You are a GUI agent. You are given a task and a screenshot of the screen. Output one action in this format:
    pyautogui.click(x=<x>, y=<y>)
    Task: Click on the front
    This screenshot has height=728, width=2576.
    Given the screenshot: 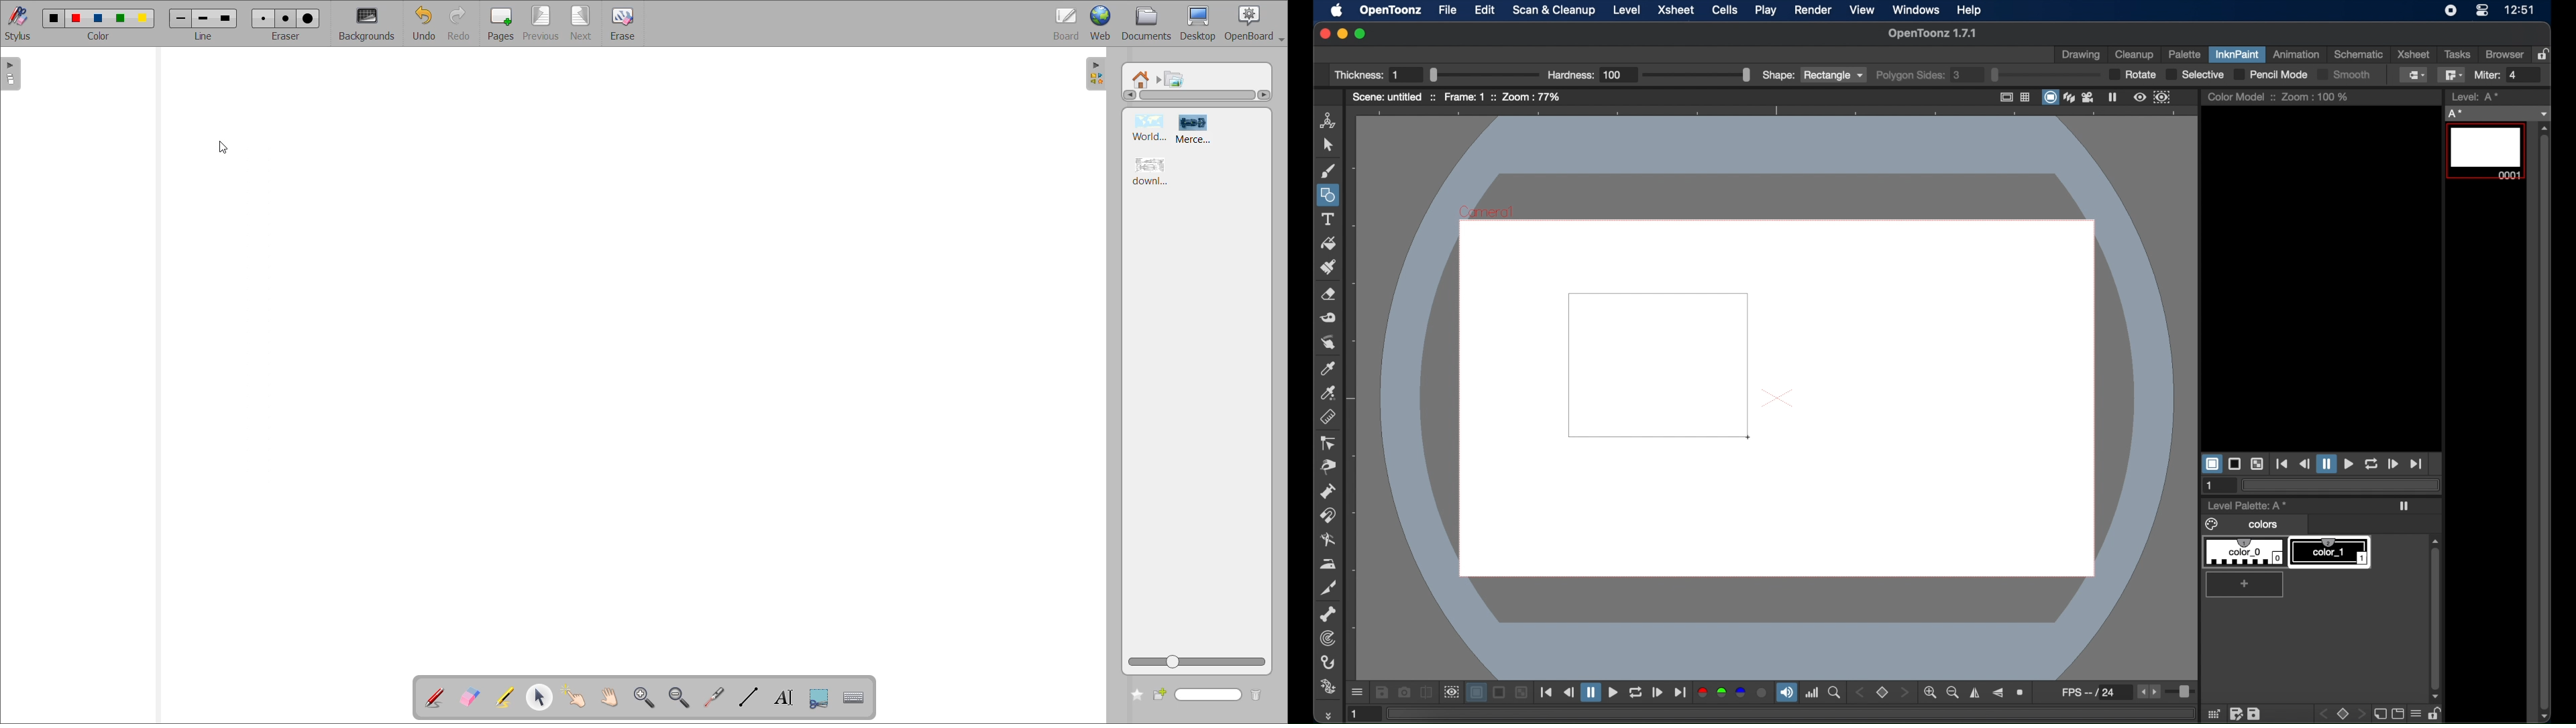 What is the action you would take?
    pyautogui.click(x=2361, y=714)
    